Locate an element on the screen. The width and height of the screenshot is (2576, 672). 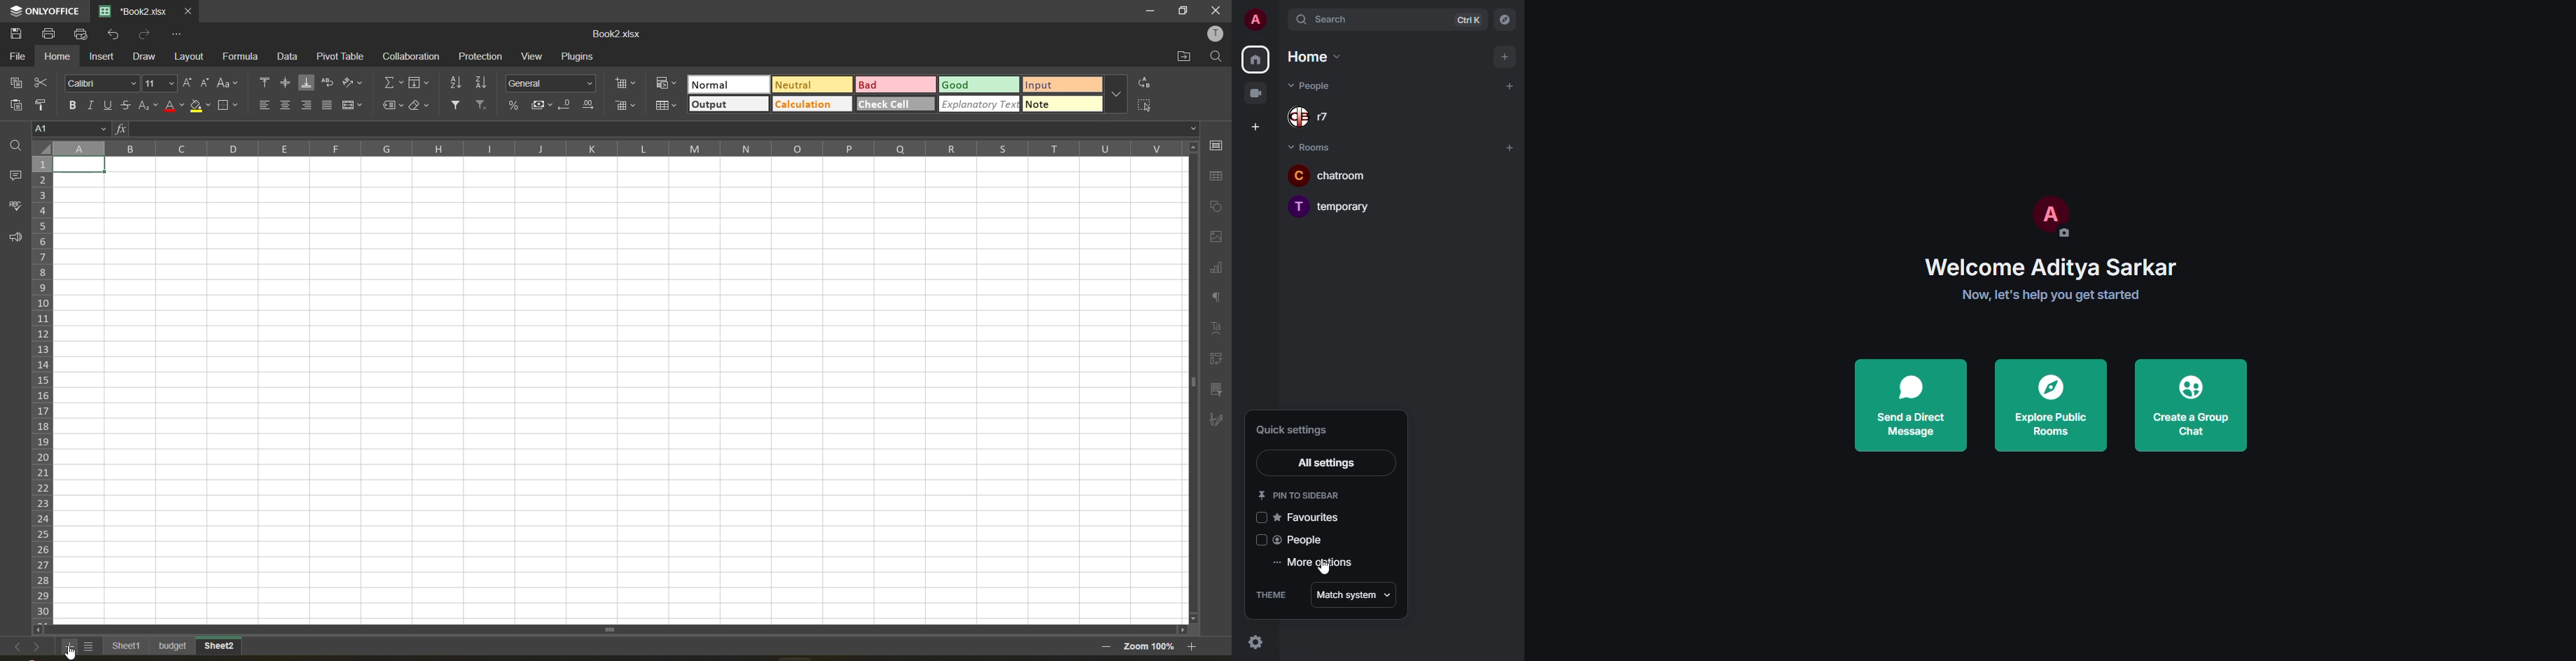
create a group chat is located at coordinates (2187, 405).